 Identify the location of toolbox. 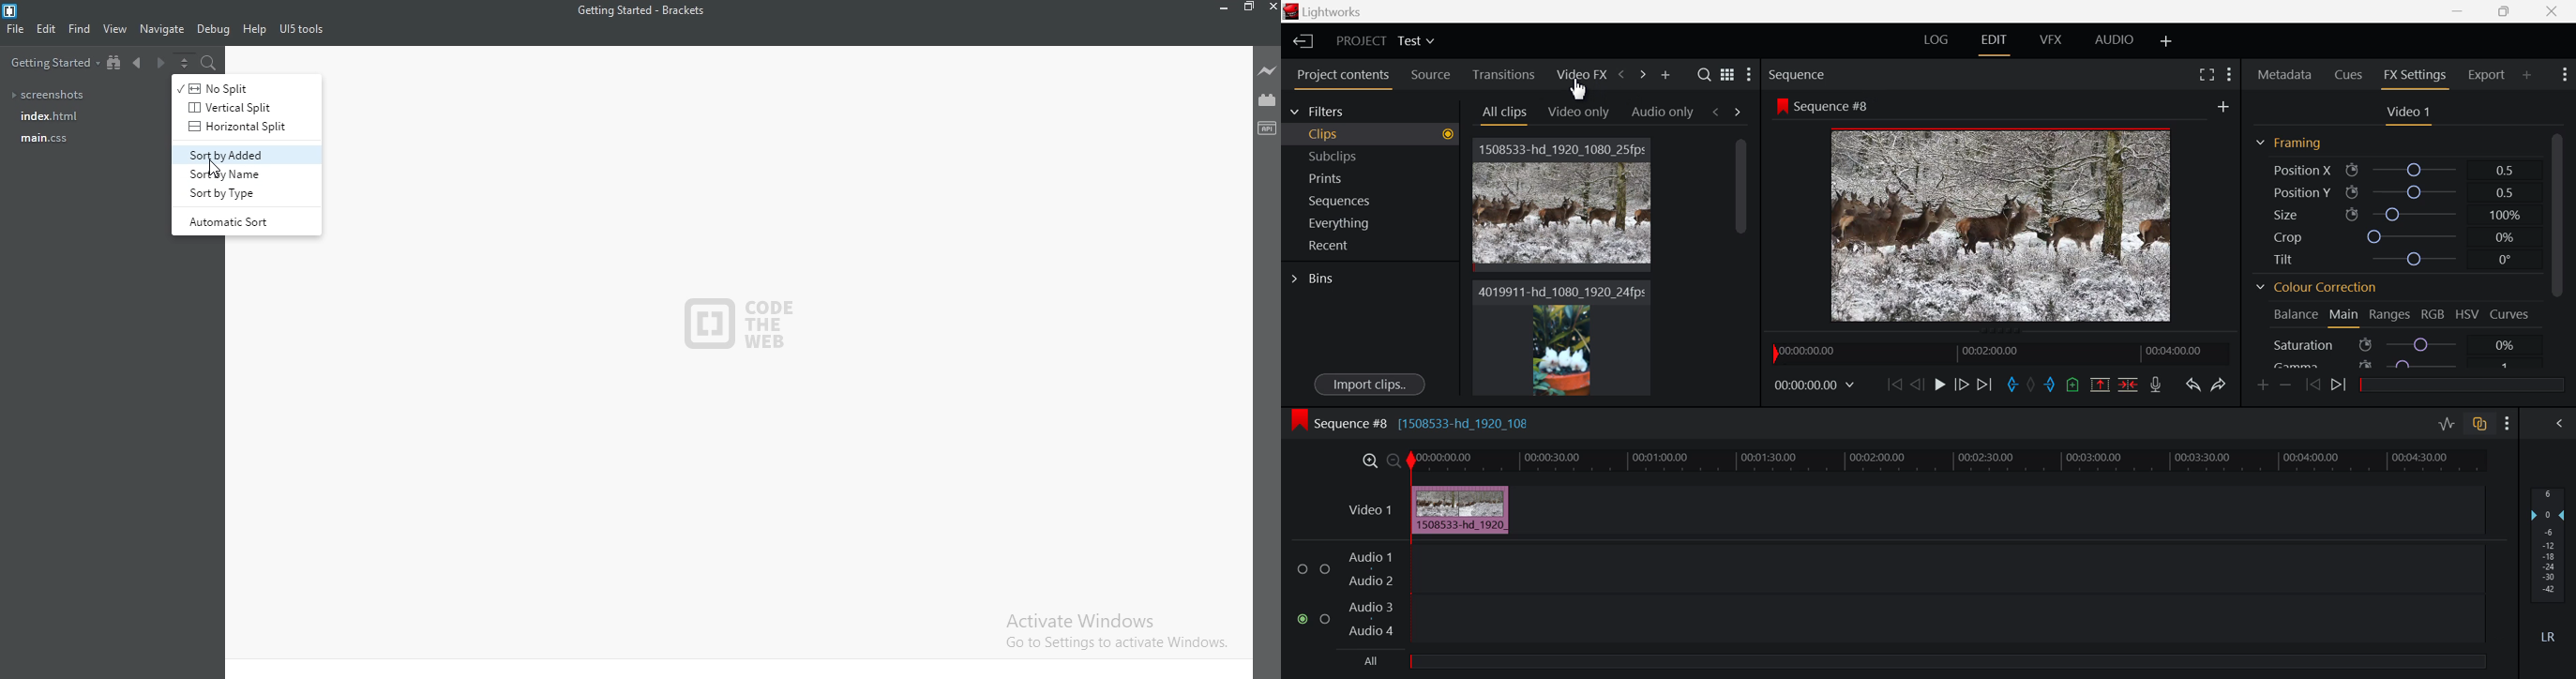
(1268, 127).